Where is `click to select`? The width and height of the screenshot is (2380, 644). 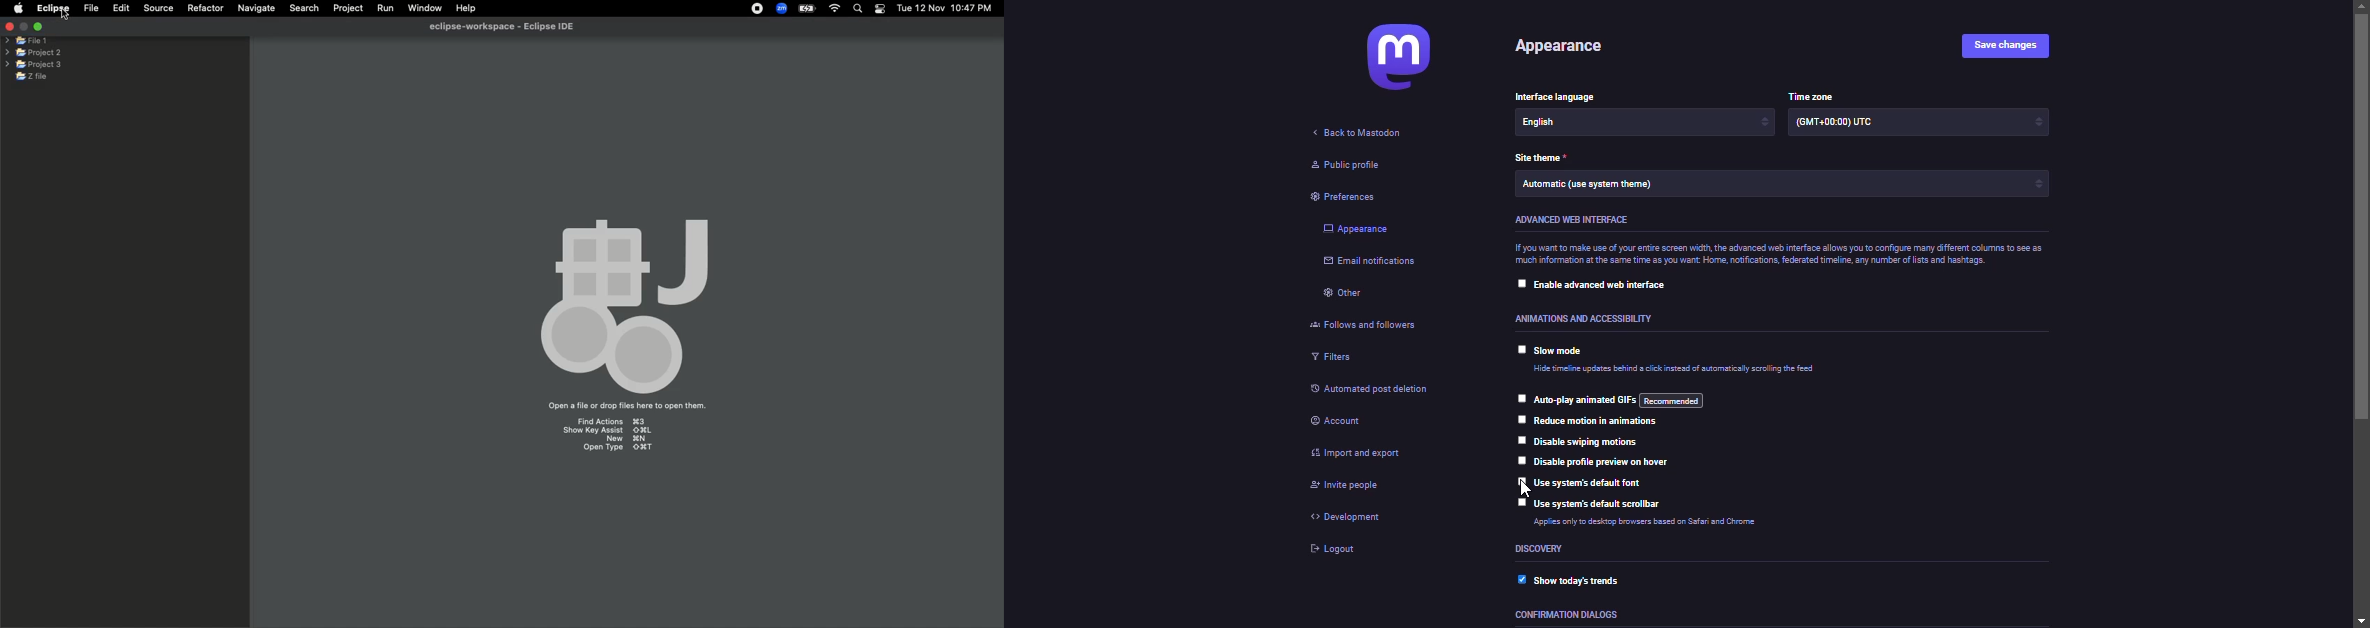 click to select is located at coordinates (1520, 442).